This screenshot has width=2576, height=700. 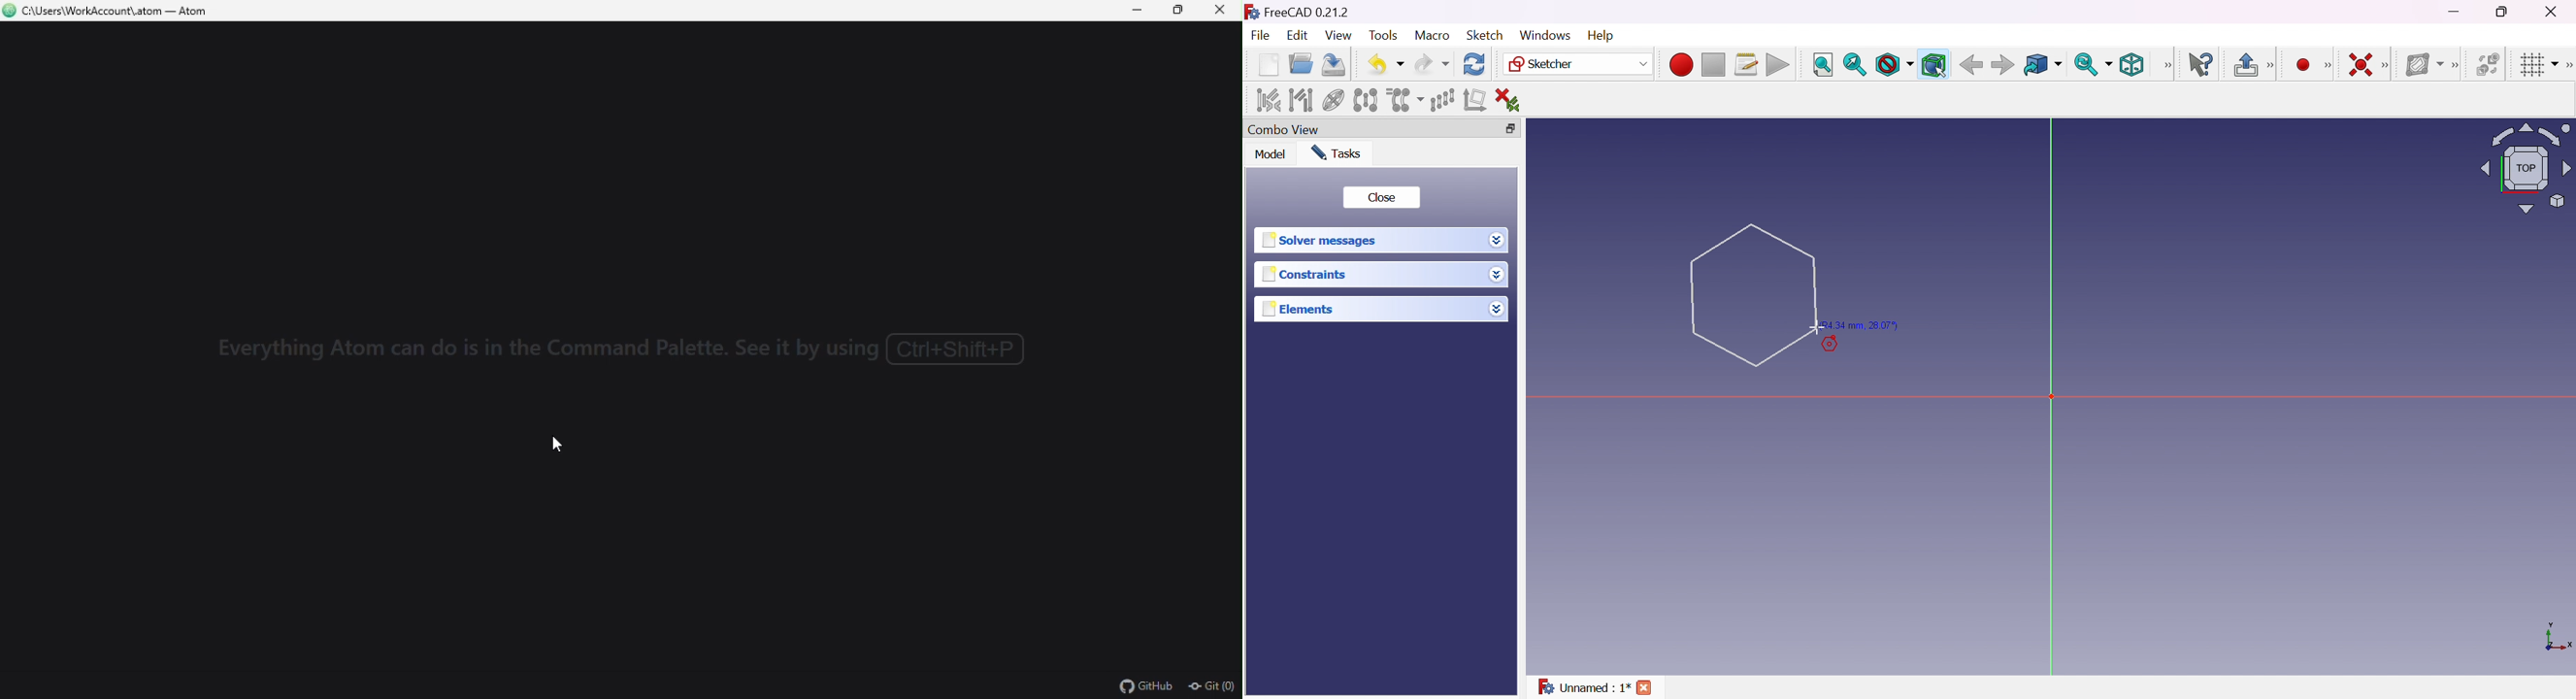 What do you see at coordinates (1746, 65) in the screenshot?
I see `Macros...` at bounding box center [1746, 65].